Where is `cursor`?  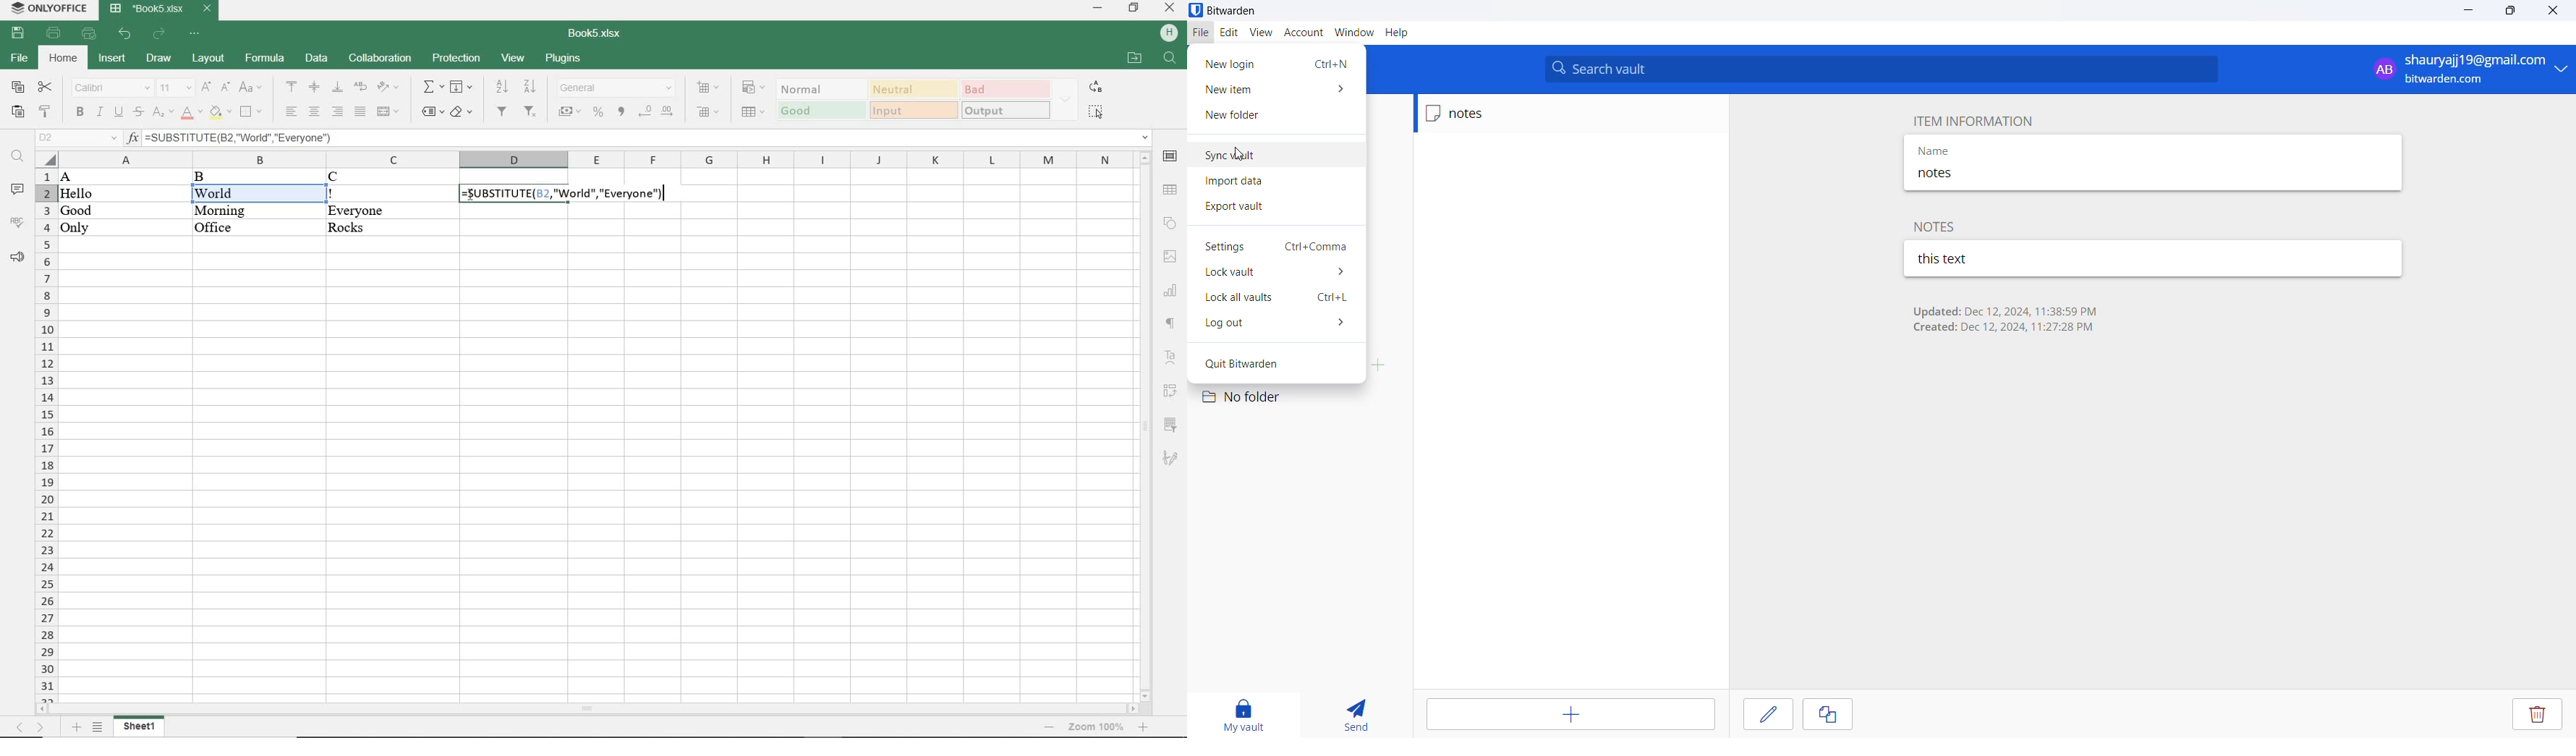
cursor is located at coordinates (1243, 155).